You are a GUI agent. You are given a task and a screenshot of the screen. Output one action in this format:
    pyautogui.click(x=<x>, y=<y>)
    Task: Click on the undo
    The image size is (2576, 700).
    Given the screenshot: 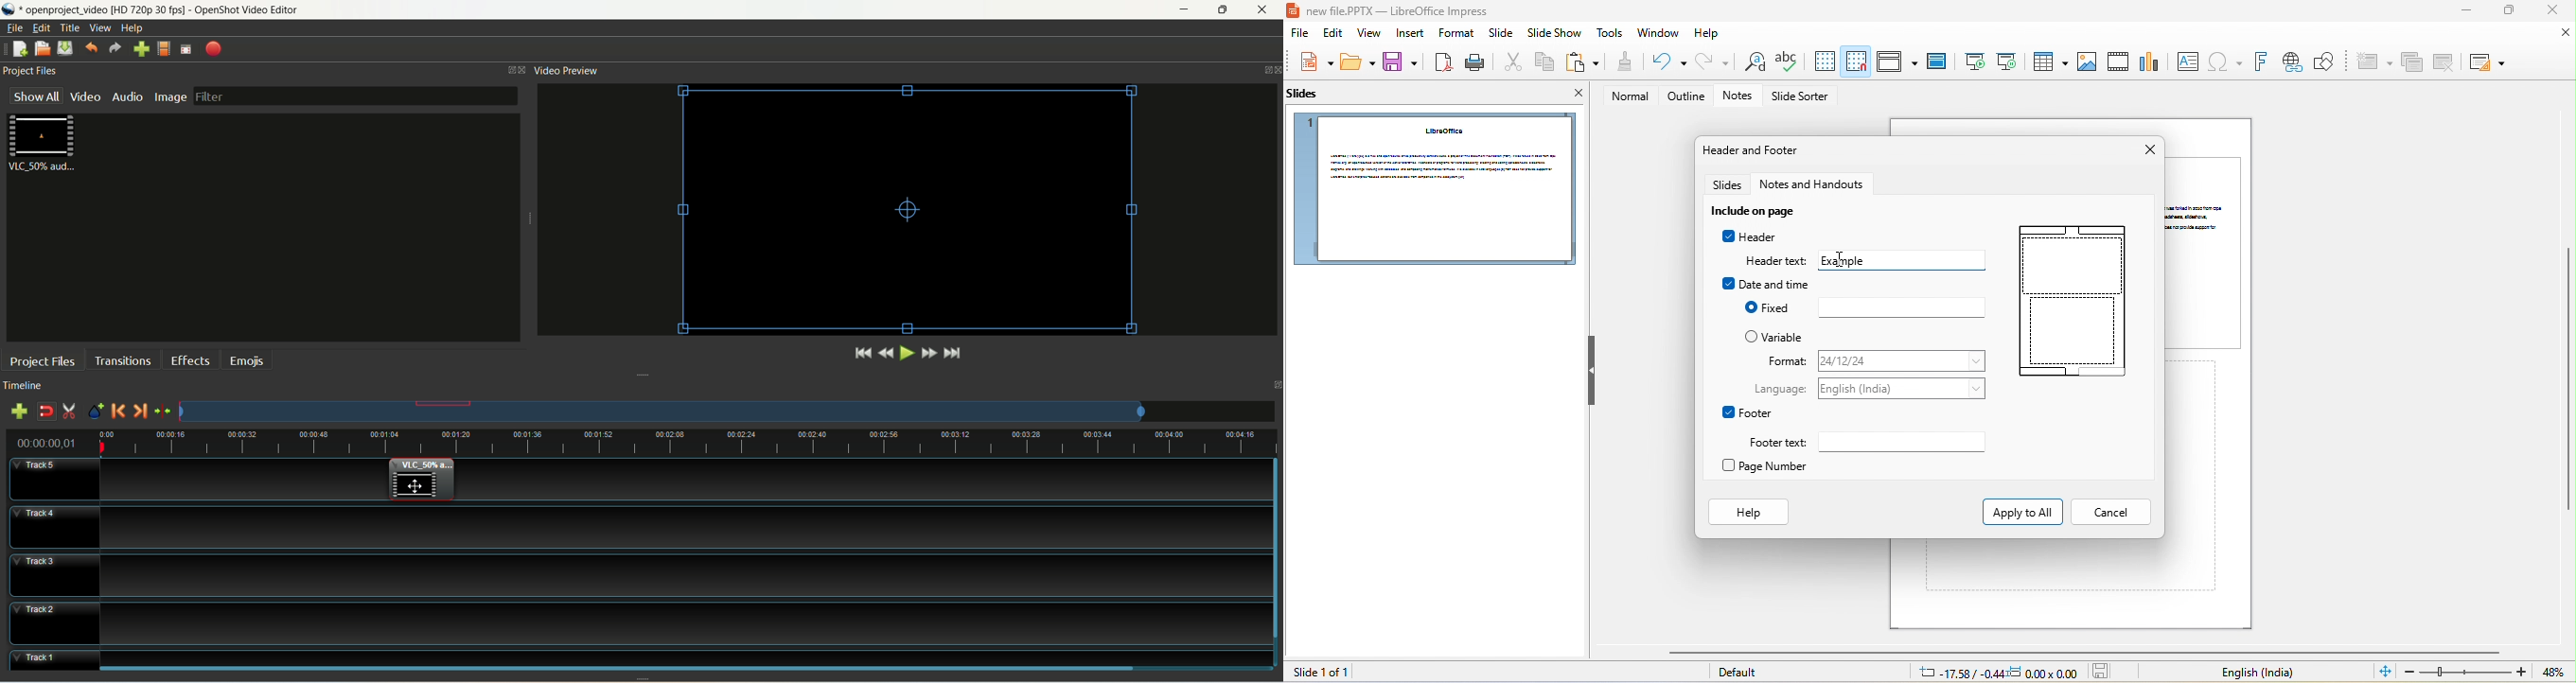 What is the action you would take?
    pyautogui.click(x=1665, y=62)
    